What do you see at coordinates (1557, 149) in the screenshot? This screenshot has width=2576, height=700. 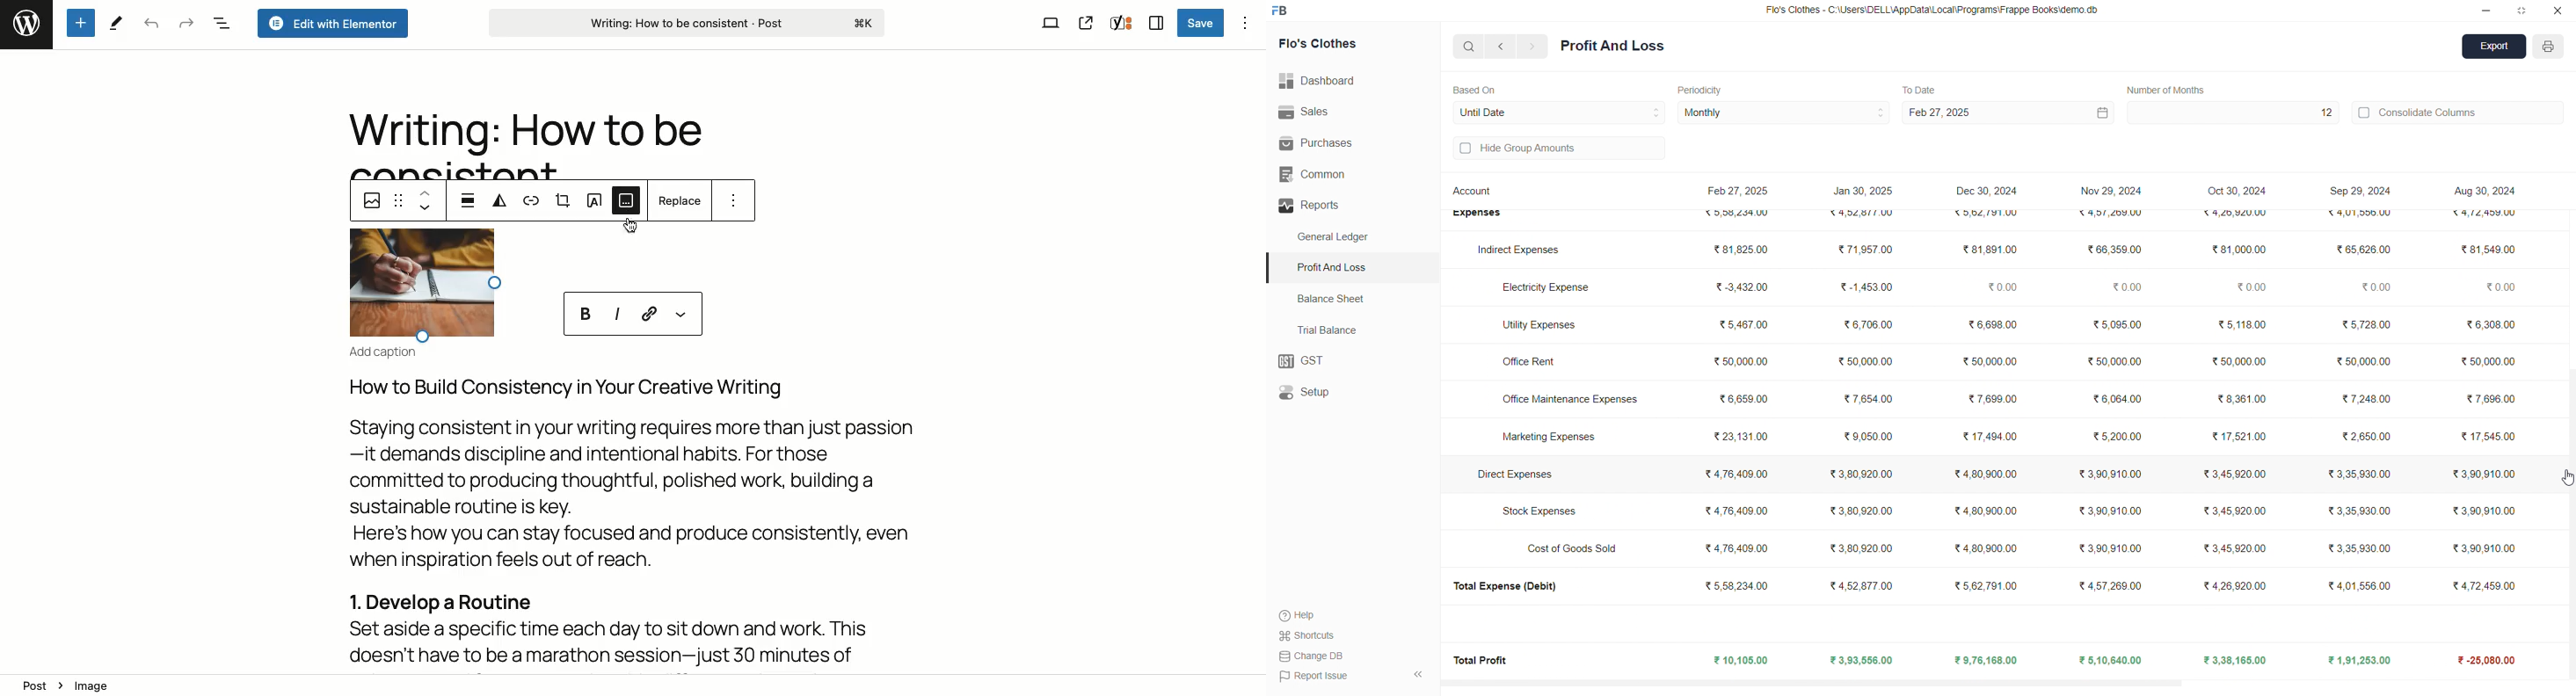 I see `Hide Group Amounts` at bounding box center [1557, 149].